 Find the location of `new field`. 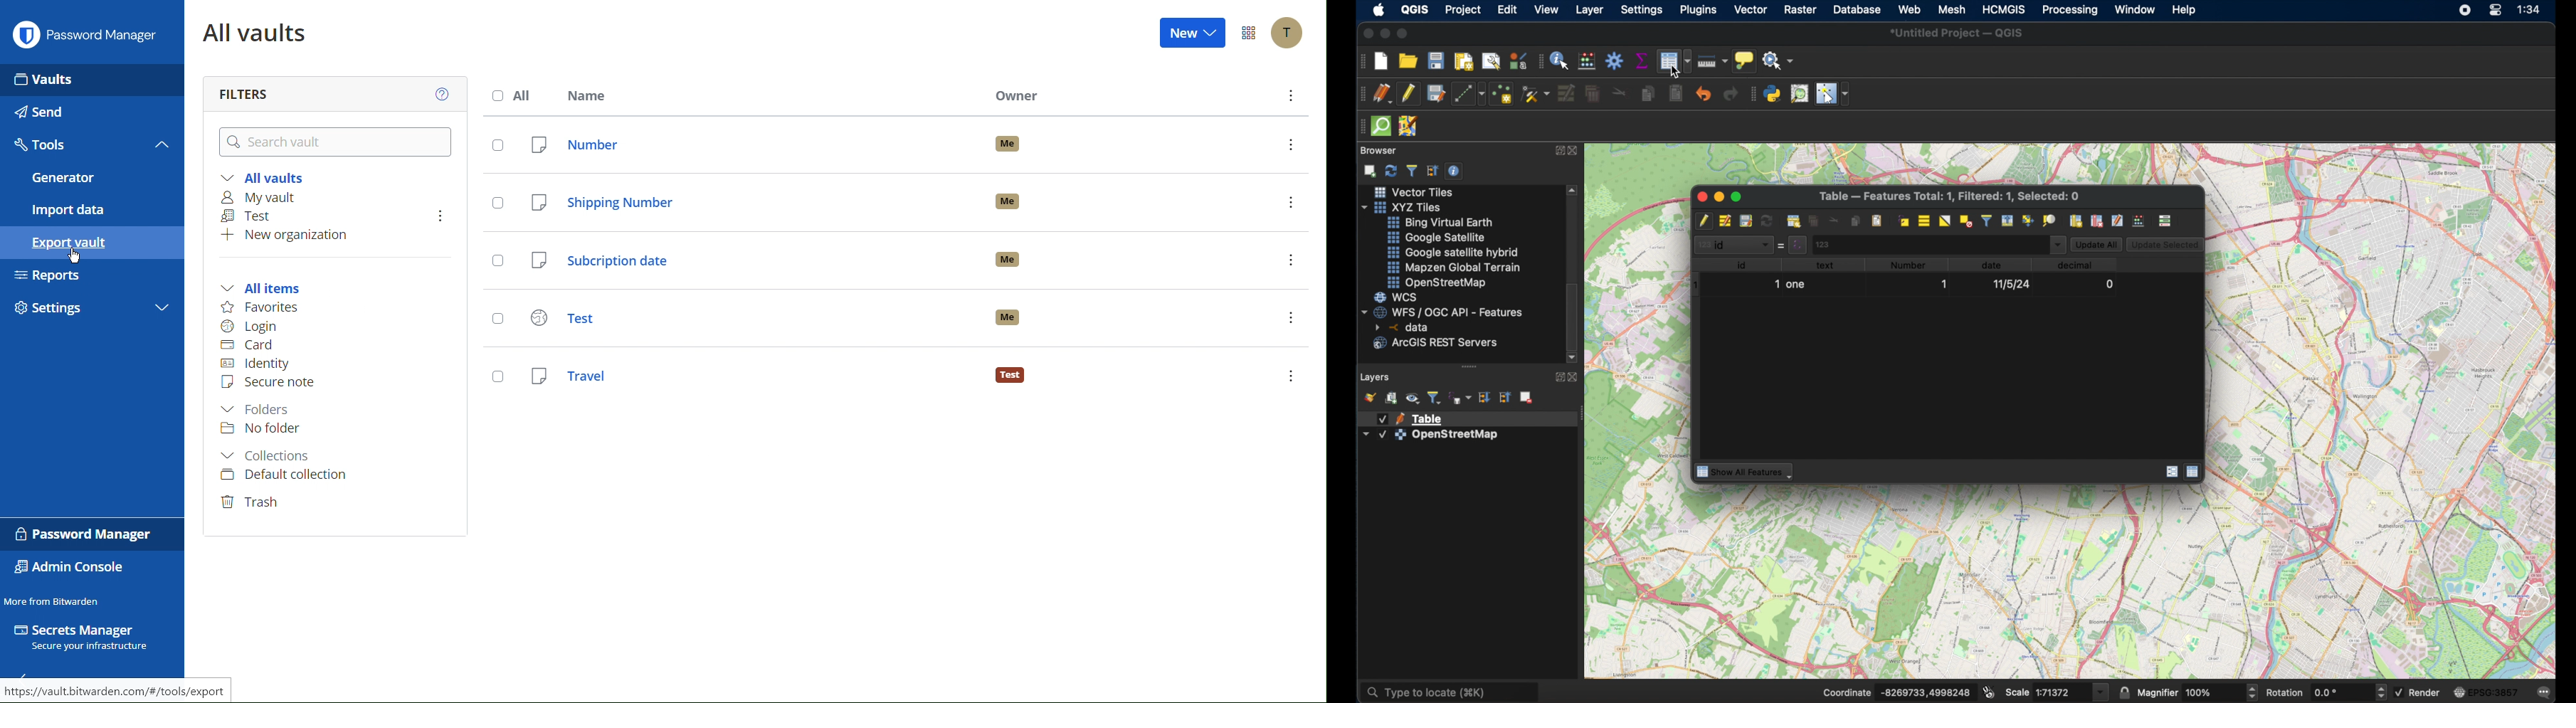

new field is located at coordinates (2077, 221).